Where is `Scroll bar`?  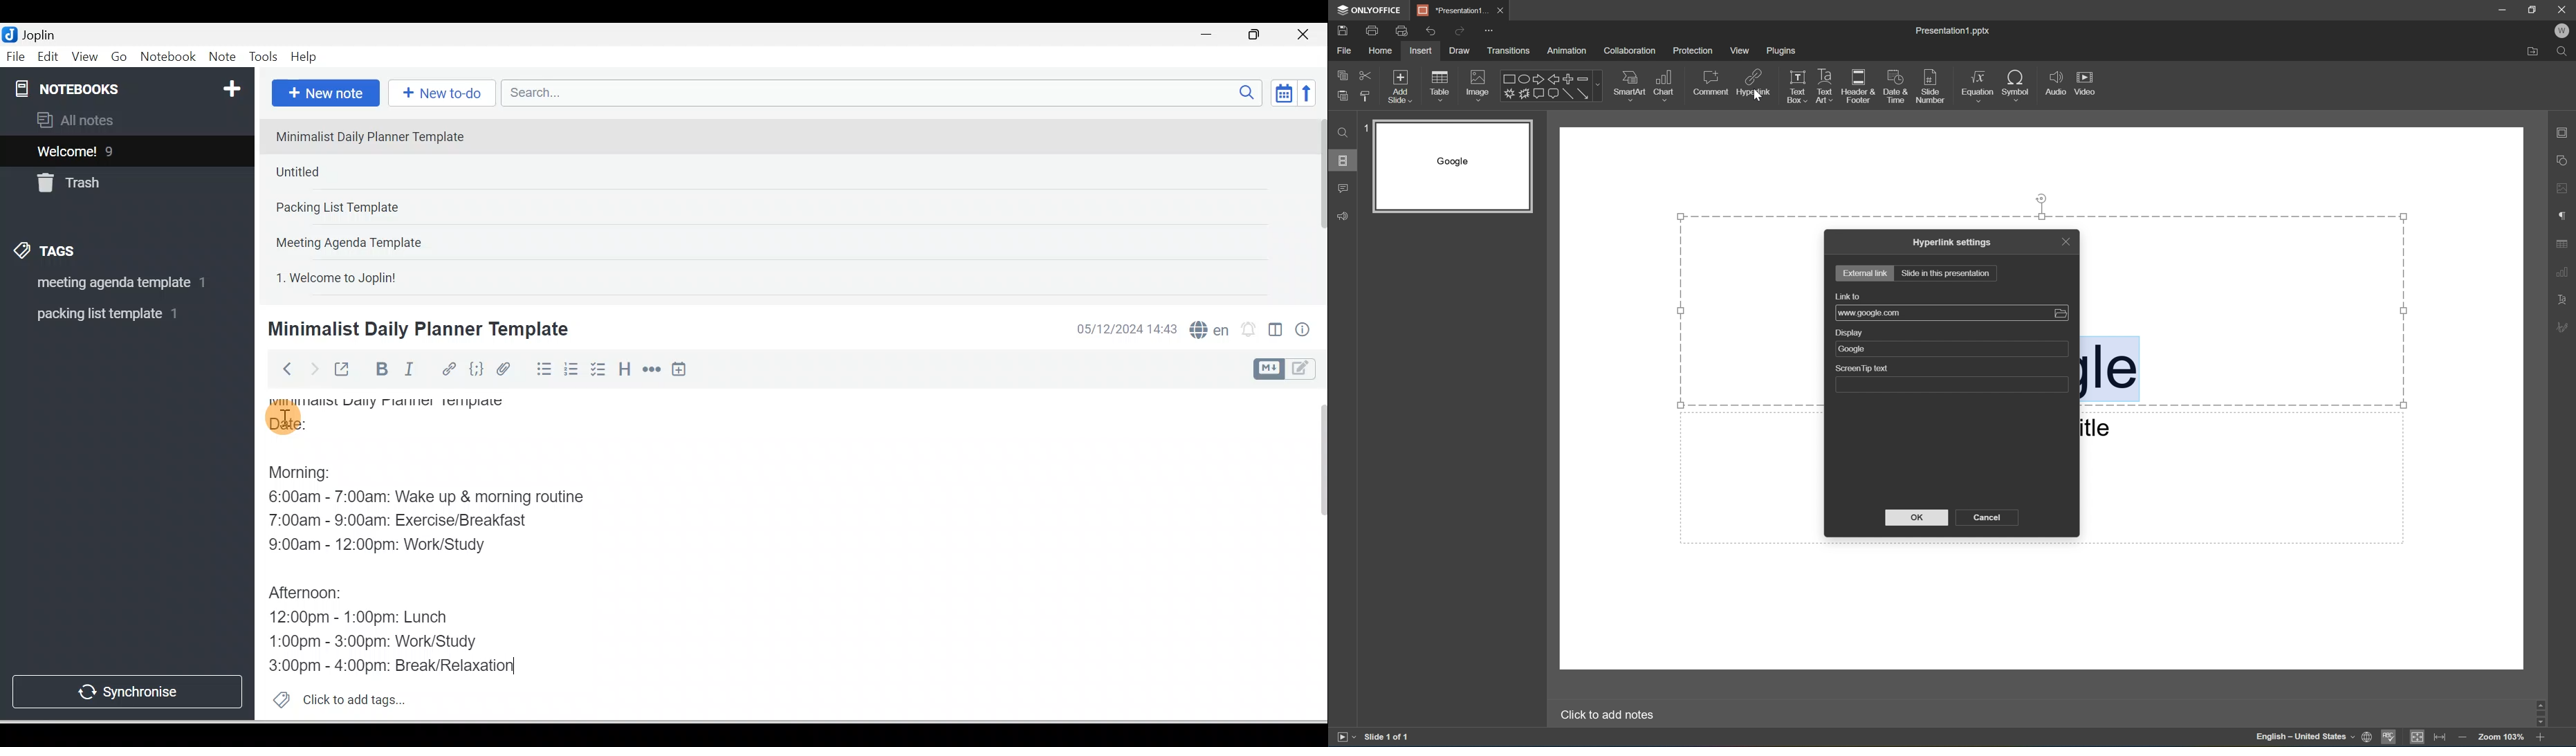 Scroll bar is located at coordinates (1317, 205).